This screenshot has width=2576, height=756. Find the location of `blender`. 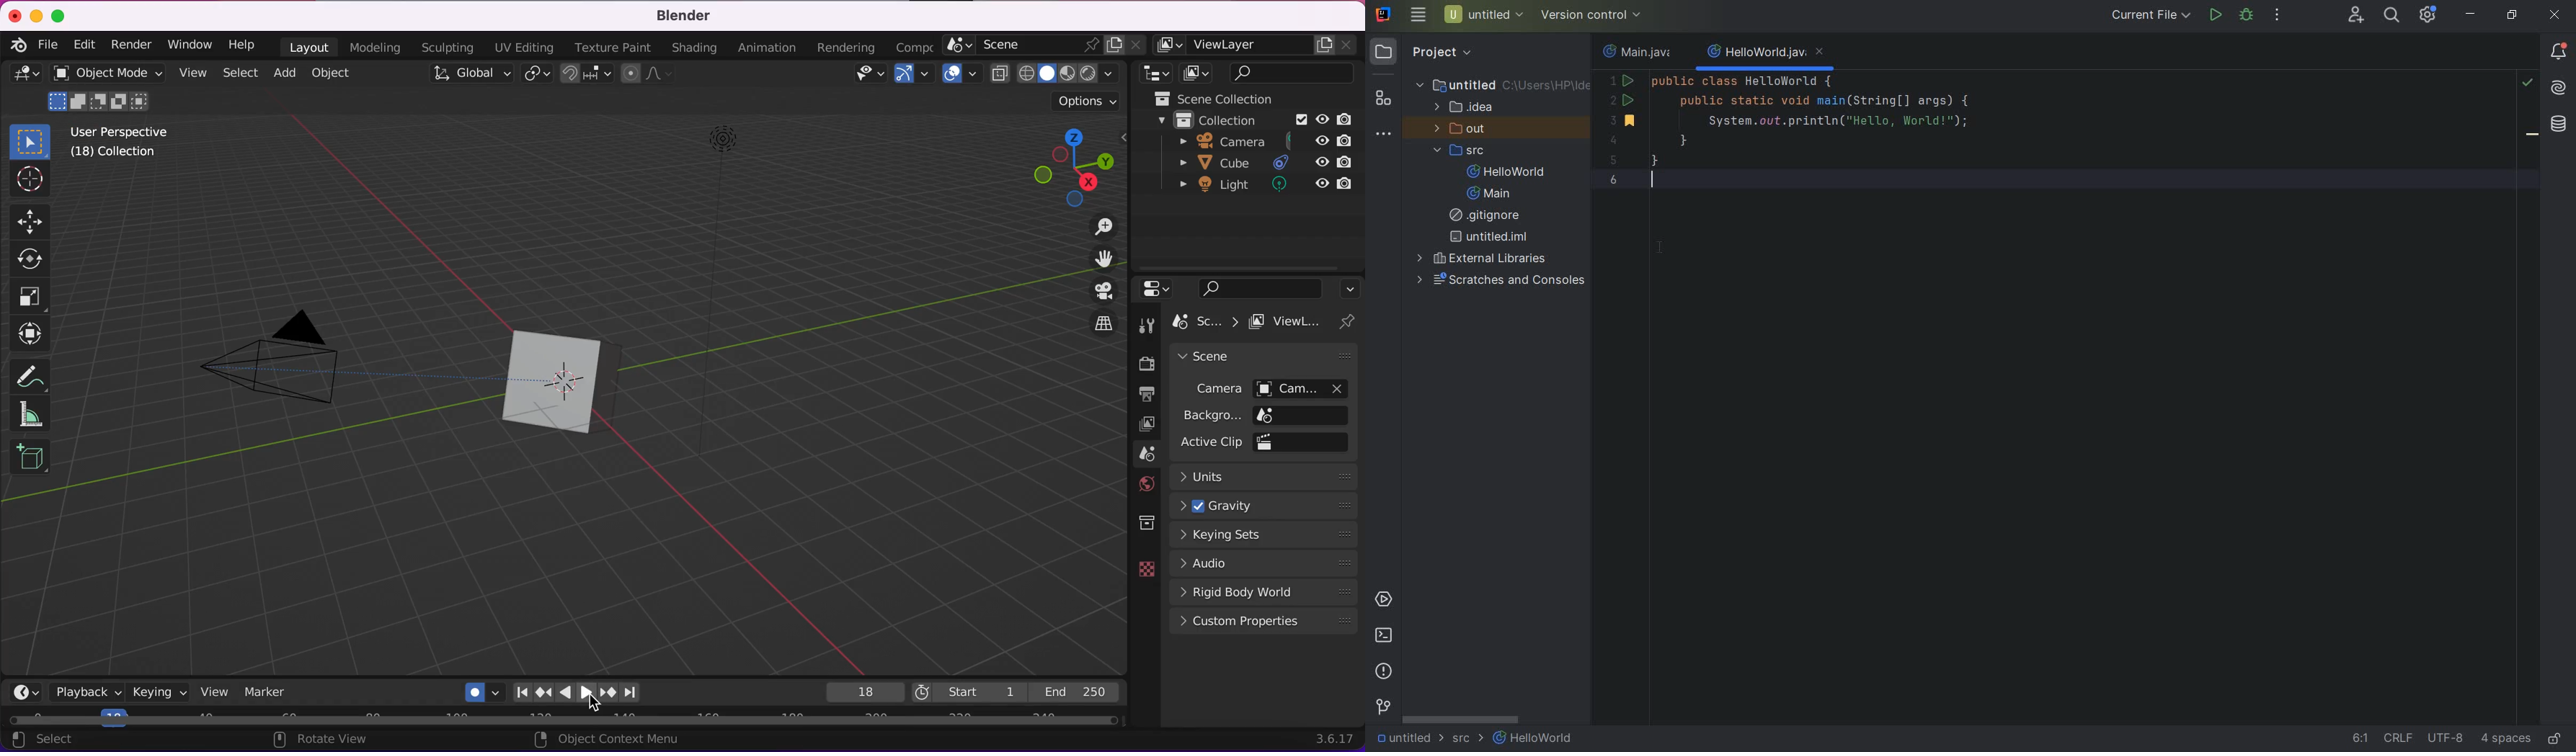

blender is located at coordinates (680, 16).